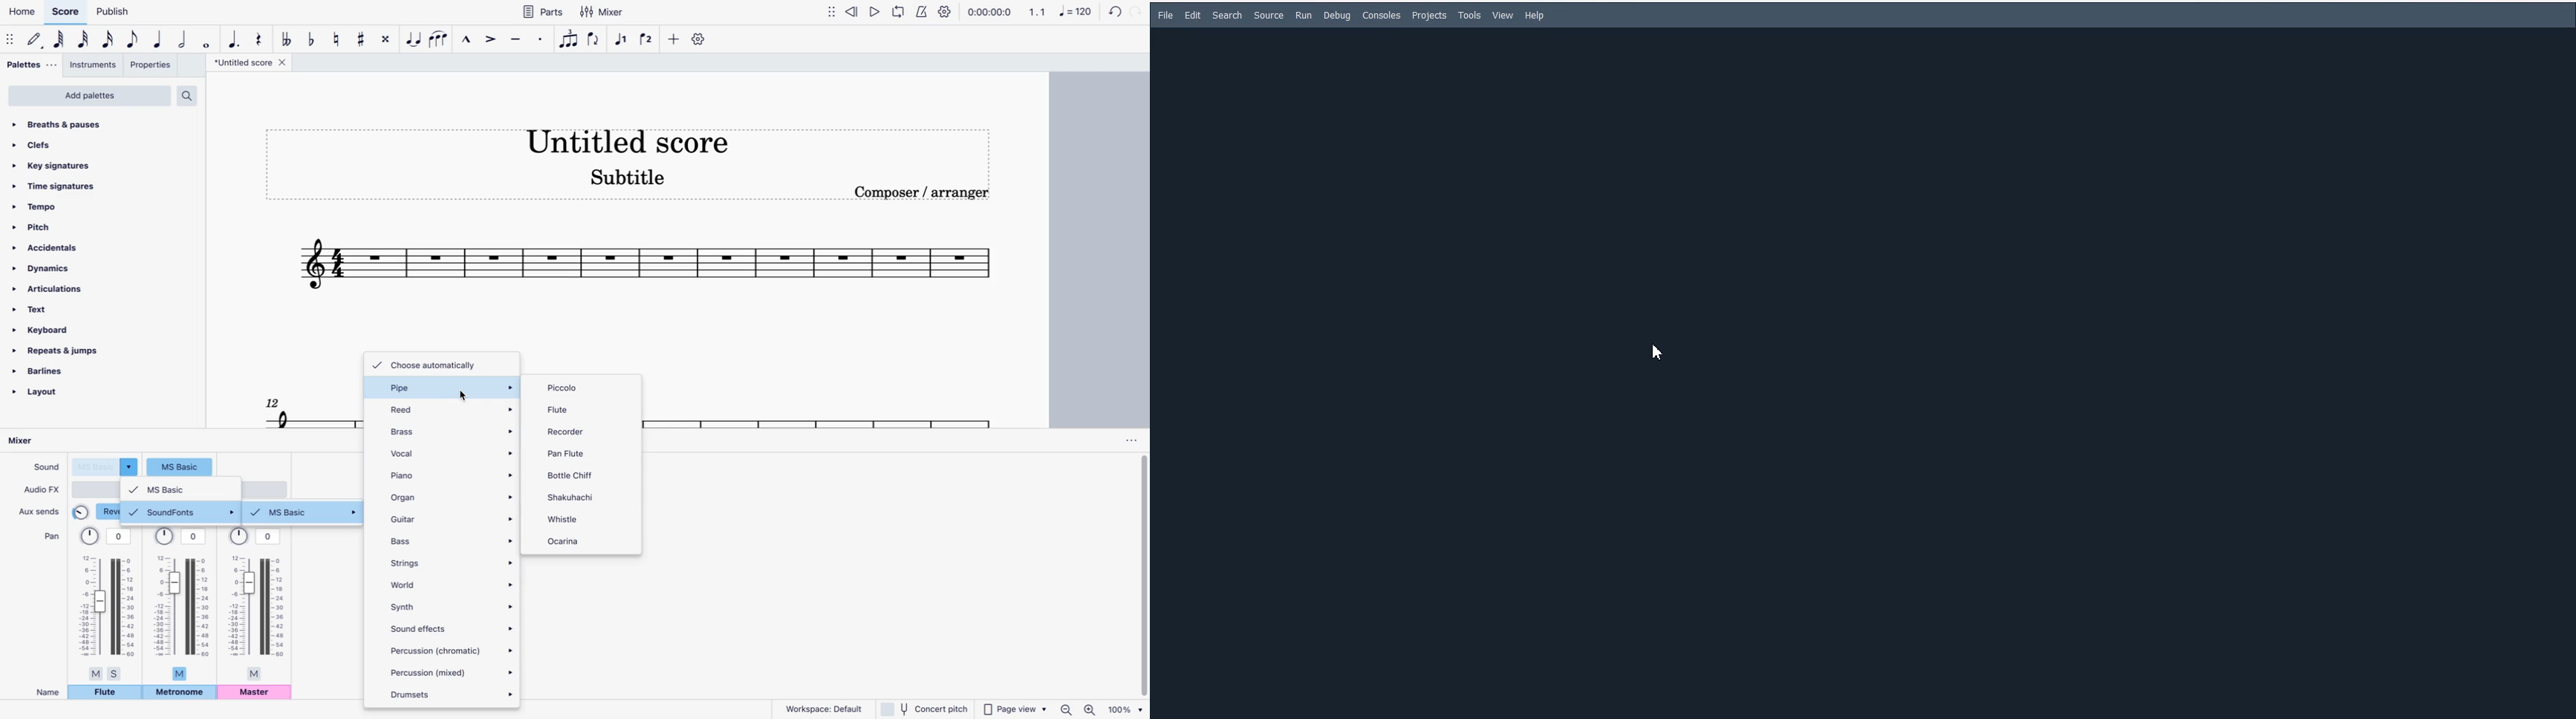 The height and width of the screenshot is (728, 2576). What do you see at coordinates (898, 11) in the screenshot?
I see `loop playback` at bounding box center [898, 11].